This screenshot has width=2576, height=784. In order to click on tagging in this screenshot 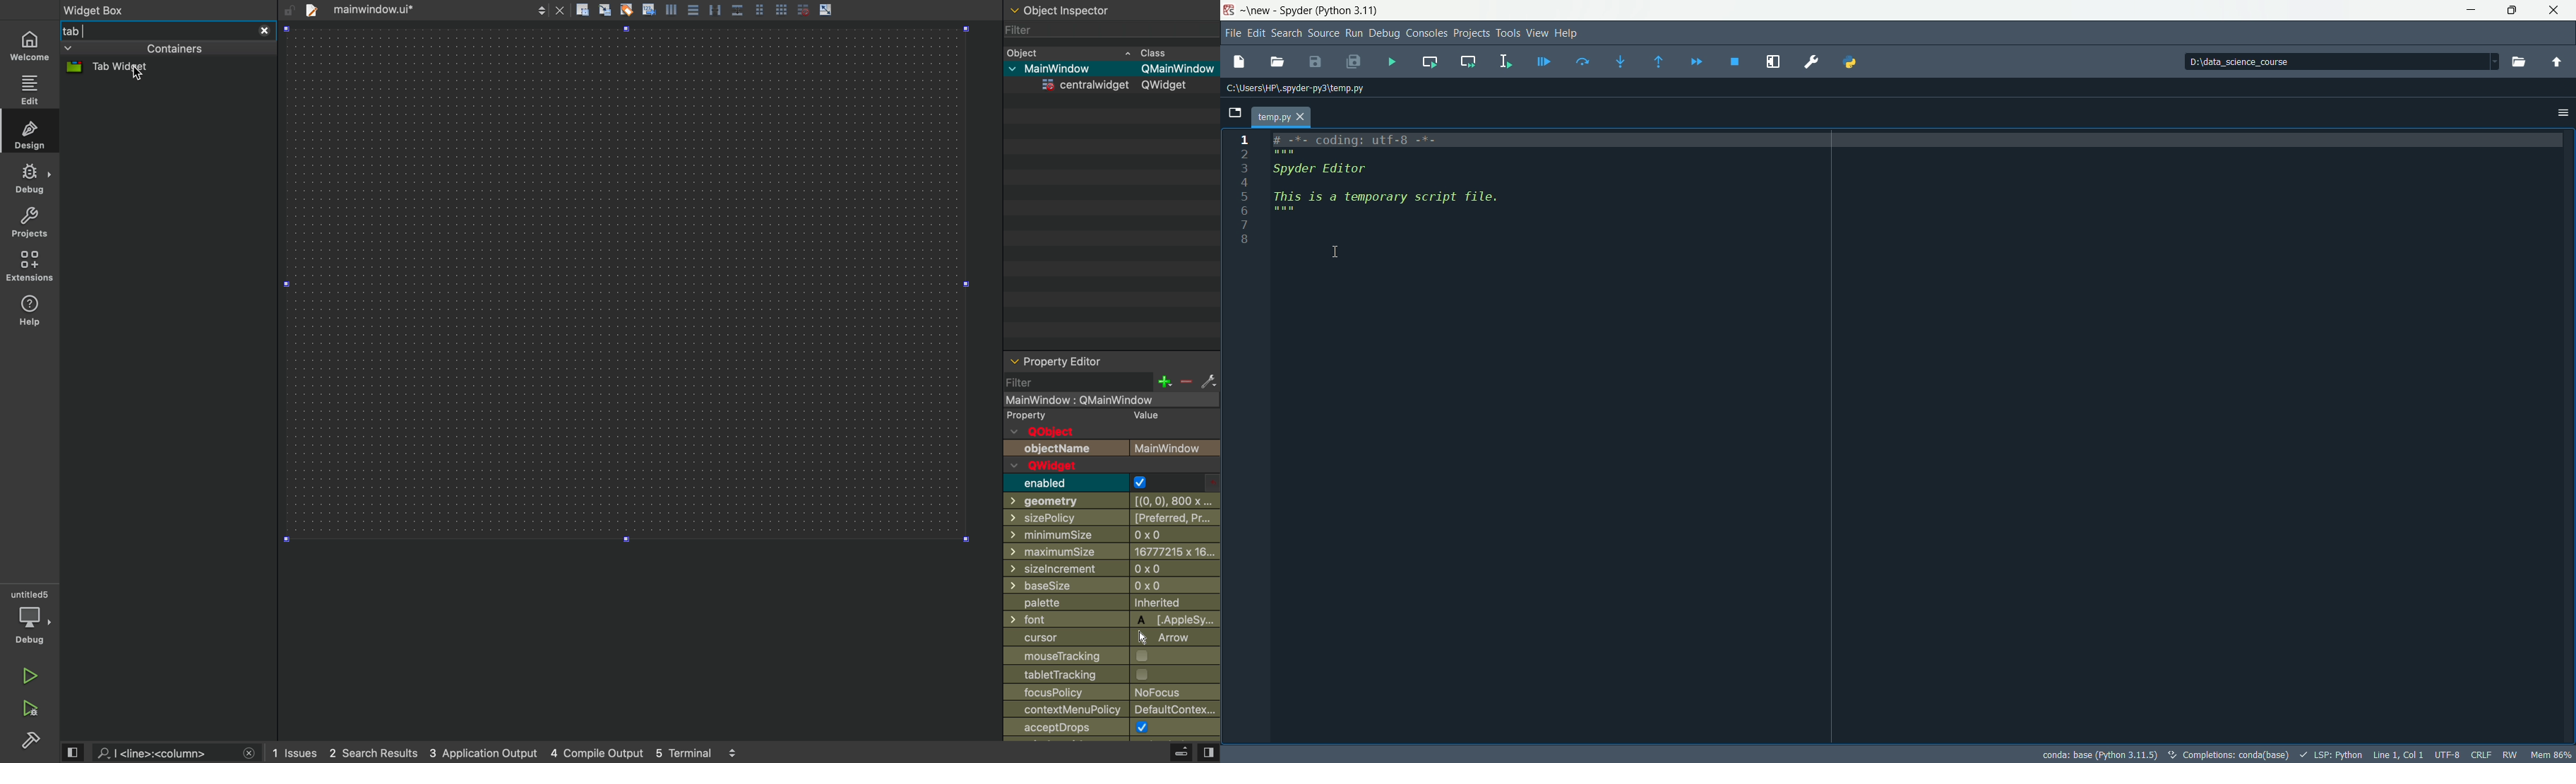, I will do `click(626, 9)`.